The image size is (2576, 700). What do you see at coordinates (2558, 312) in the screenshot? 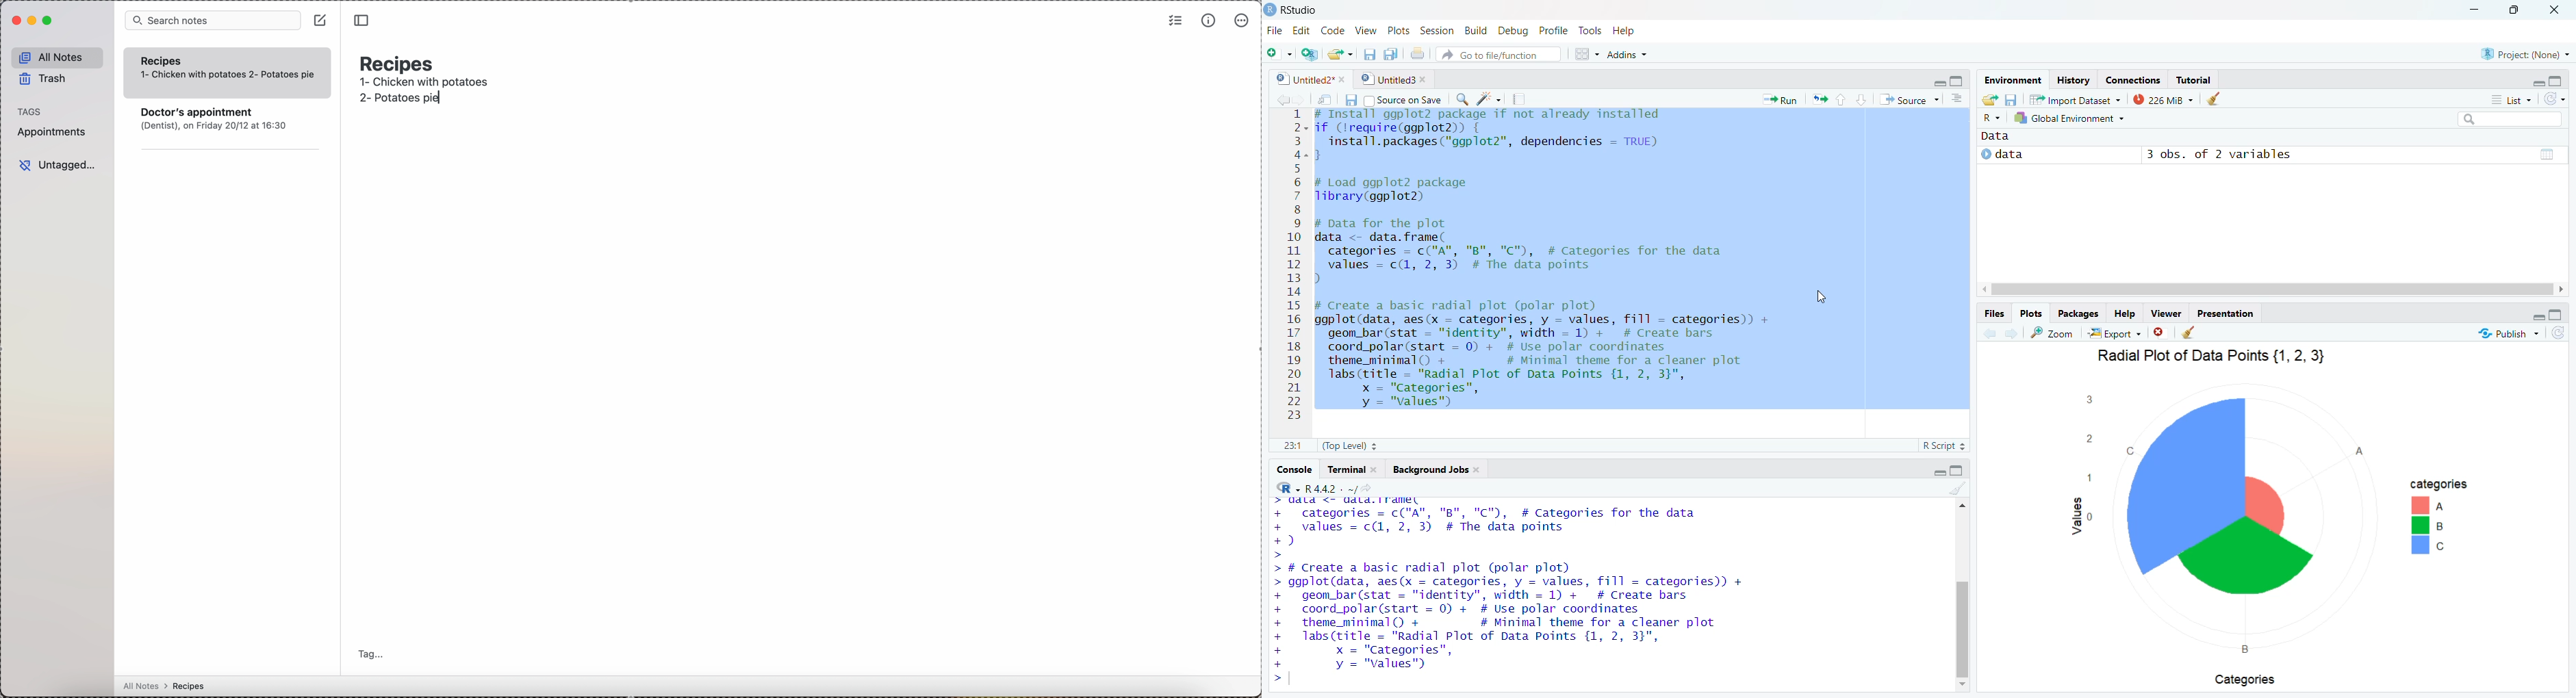
I see `Maximize` at bounding box center [2558, 312].